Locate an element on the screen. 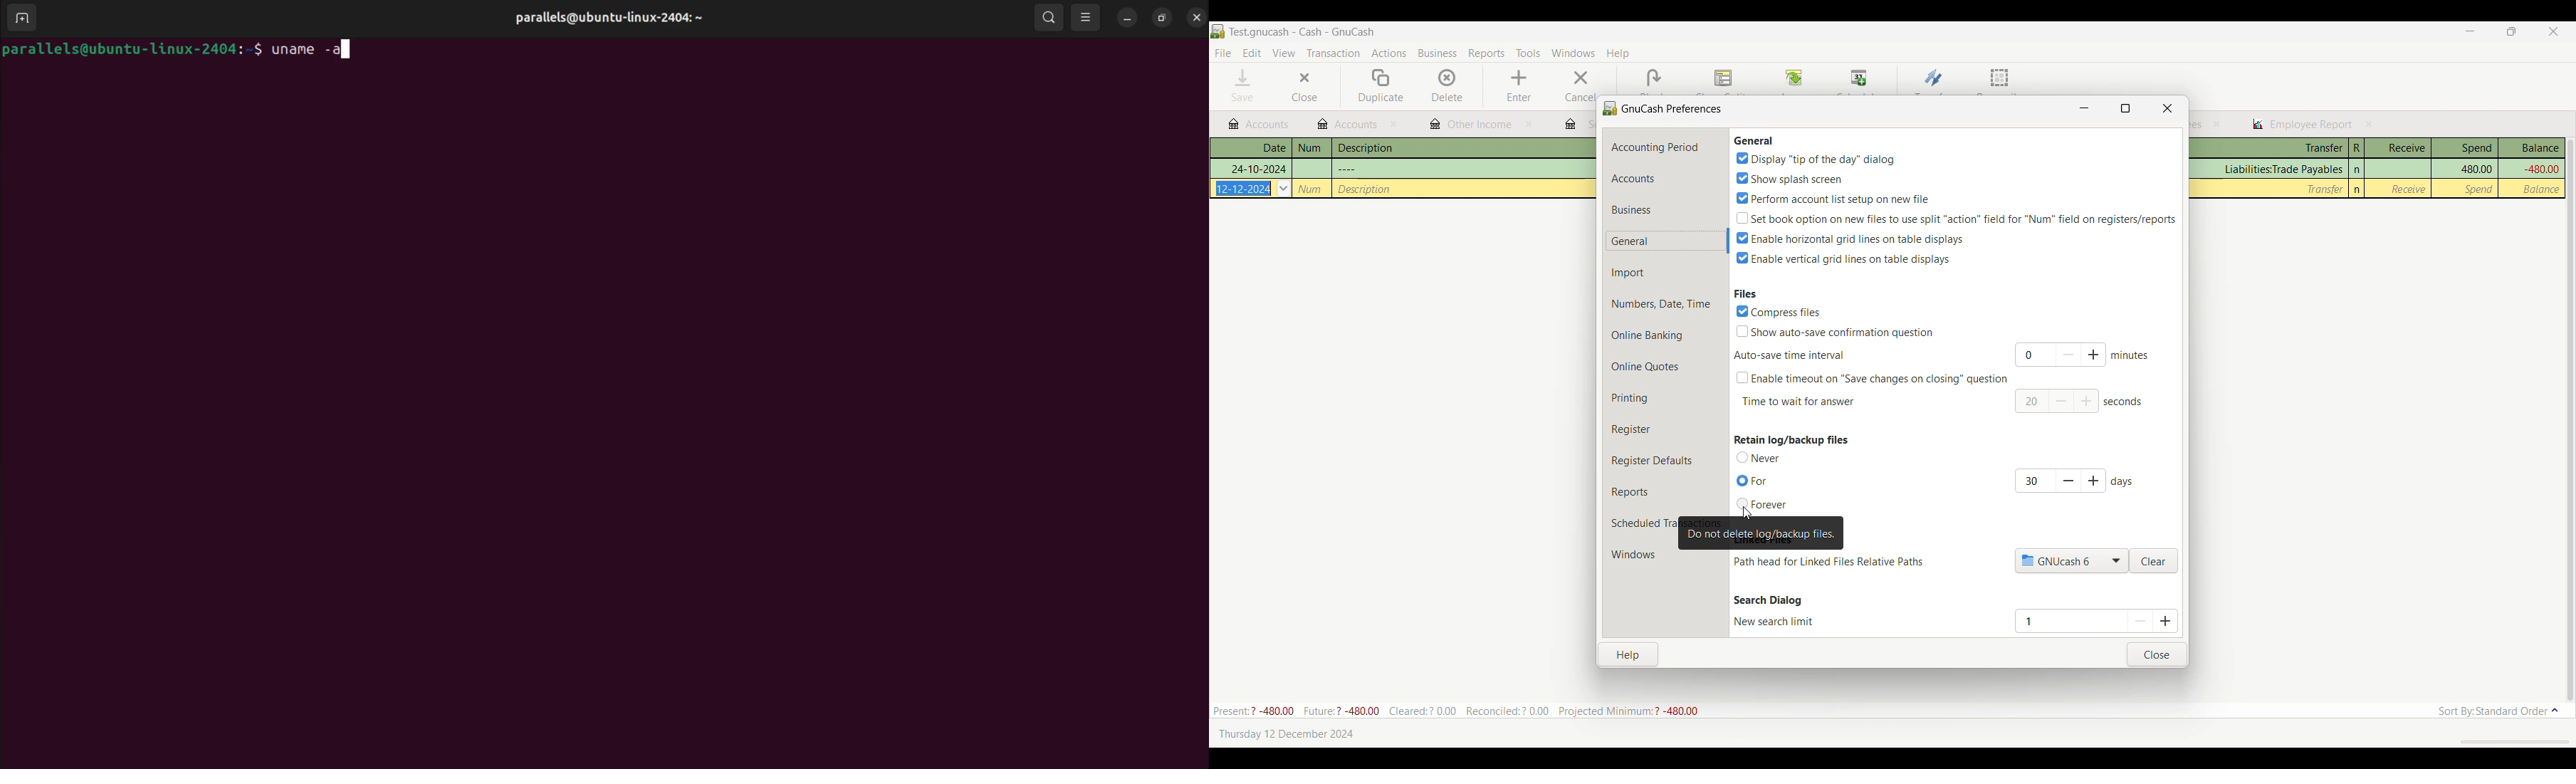  Other budgets and reports is located at coordinates (1471, 125).